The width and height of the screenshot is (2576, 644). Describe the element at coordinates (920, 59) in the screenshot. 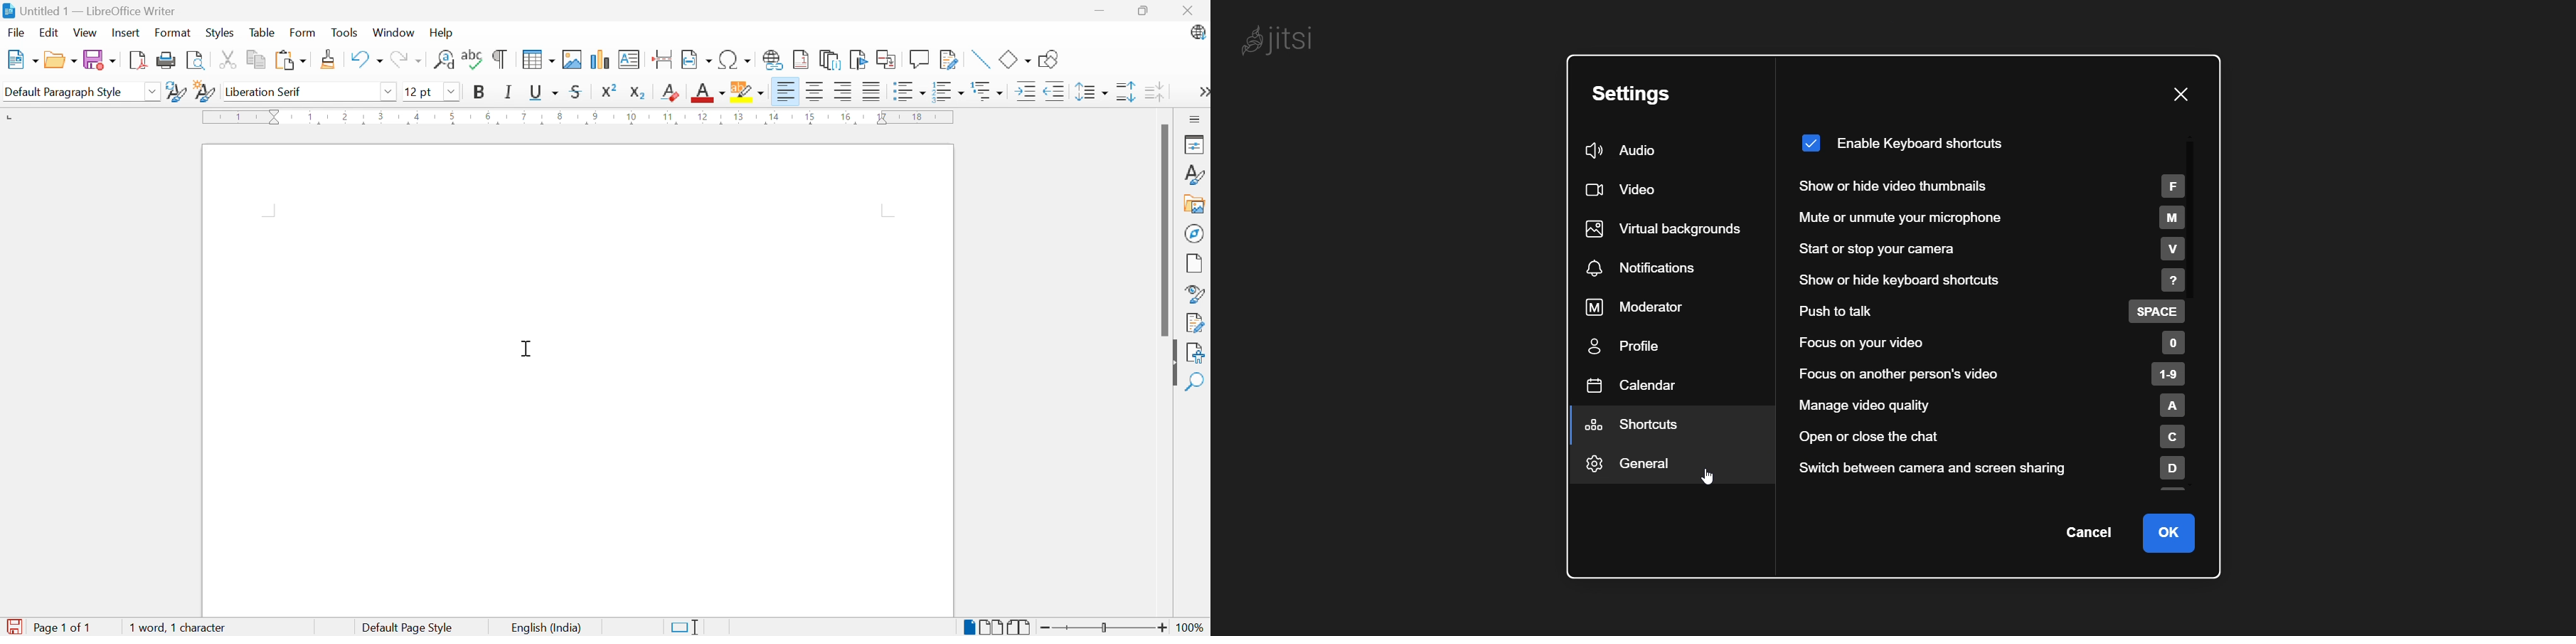

I see `Insert coment` at that location.